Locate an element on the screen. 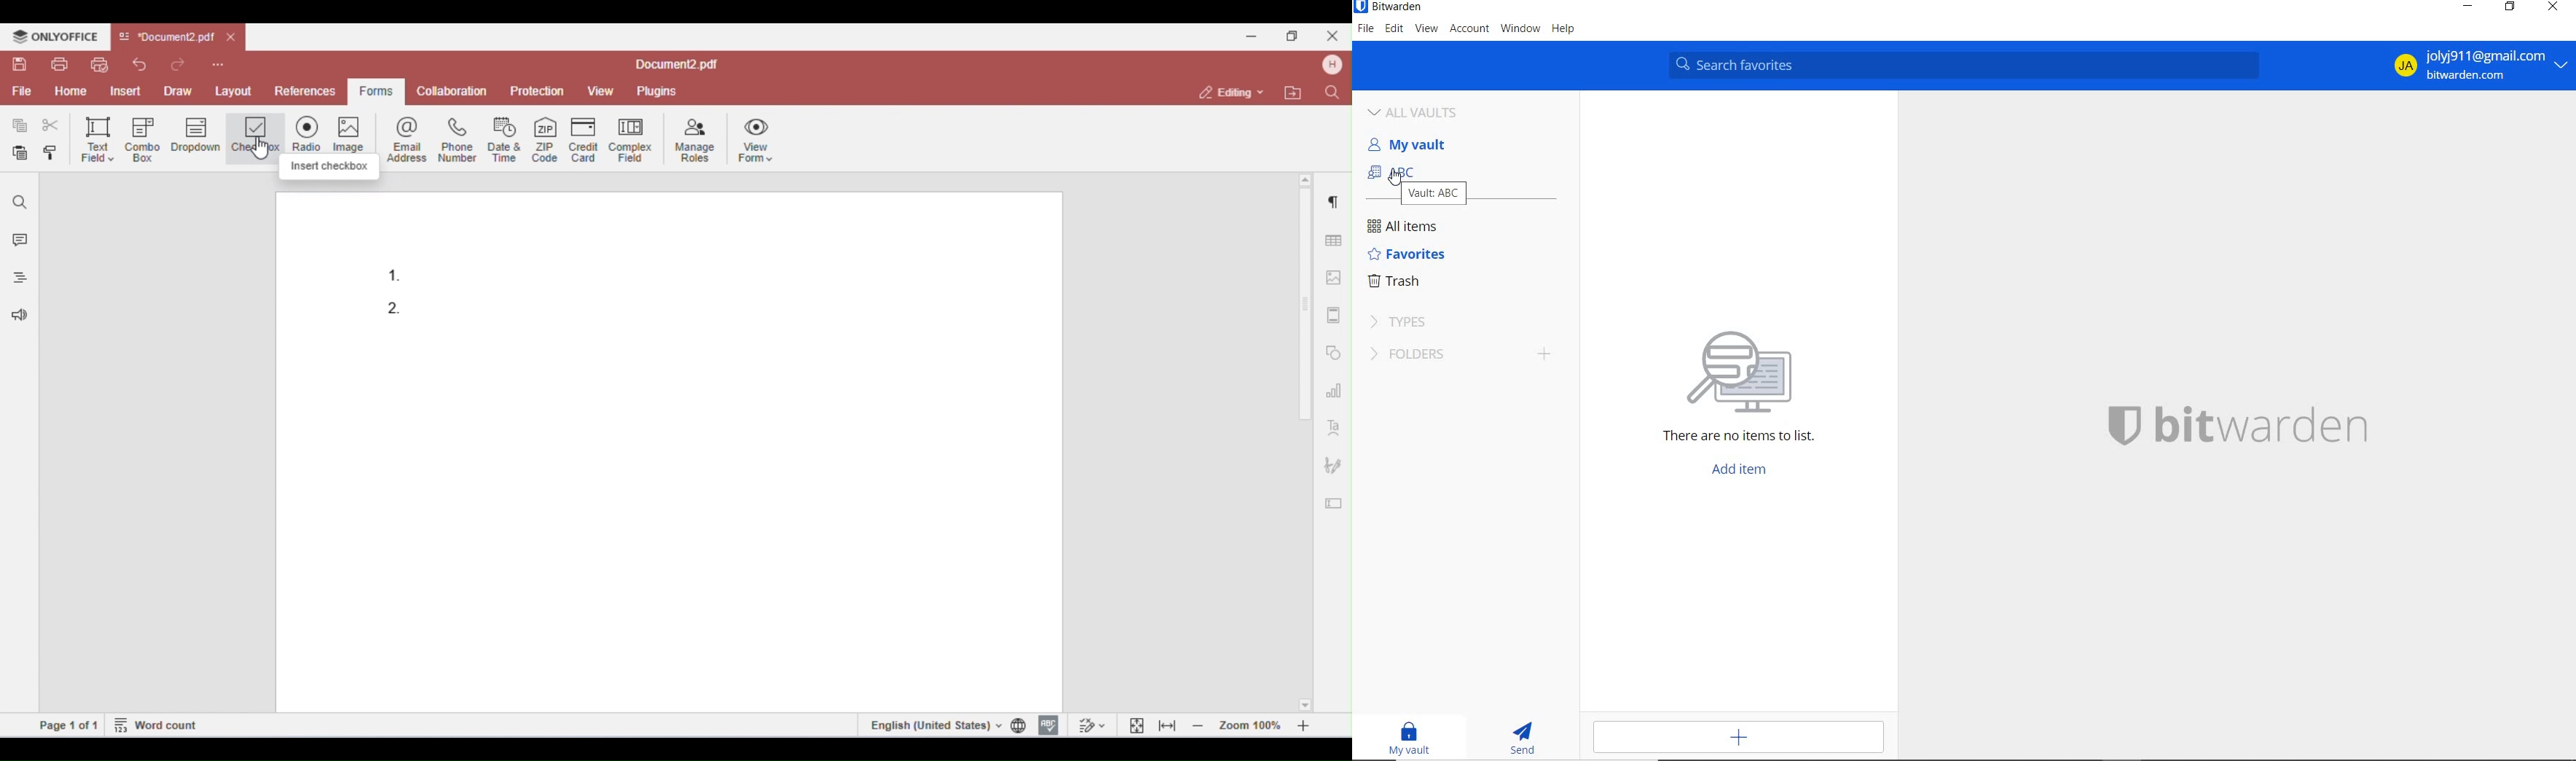  TYPES is located at coordinates (1405, 321).